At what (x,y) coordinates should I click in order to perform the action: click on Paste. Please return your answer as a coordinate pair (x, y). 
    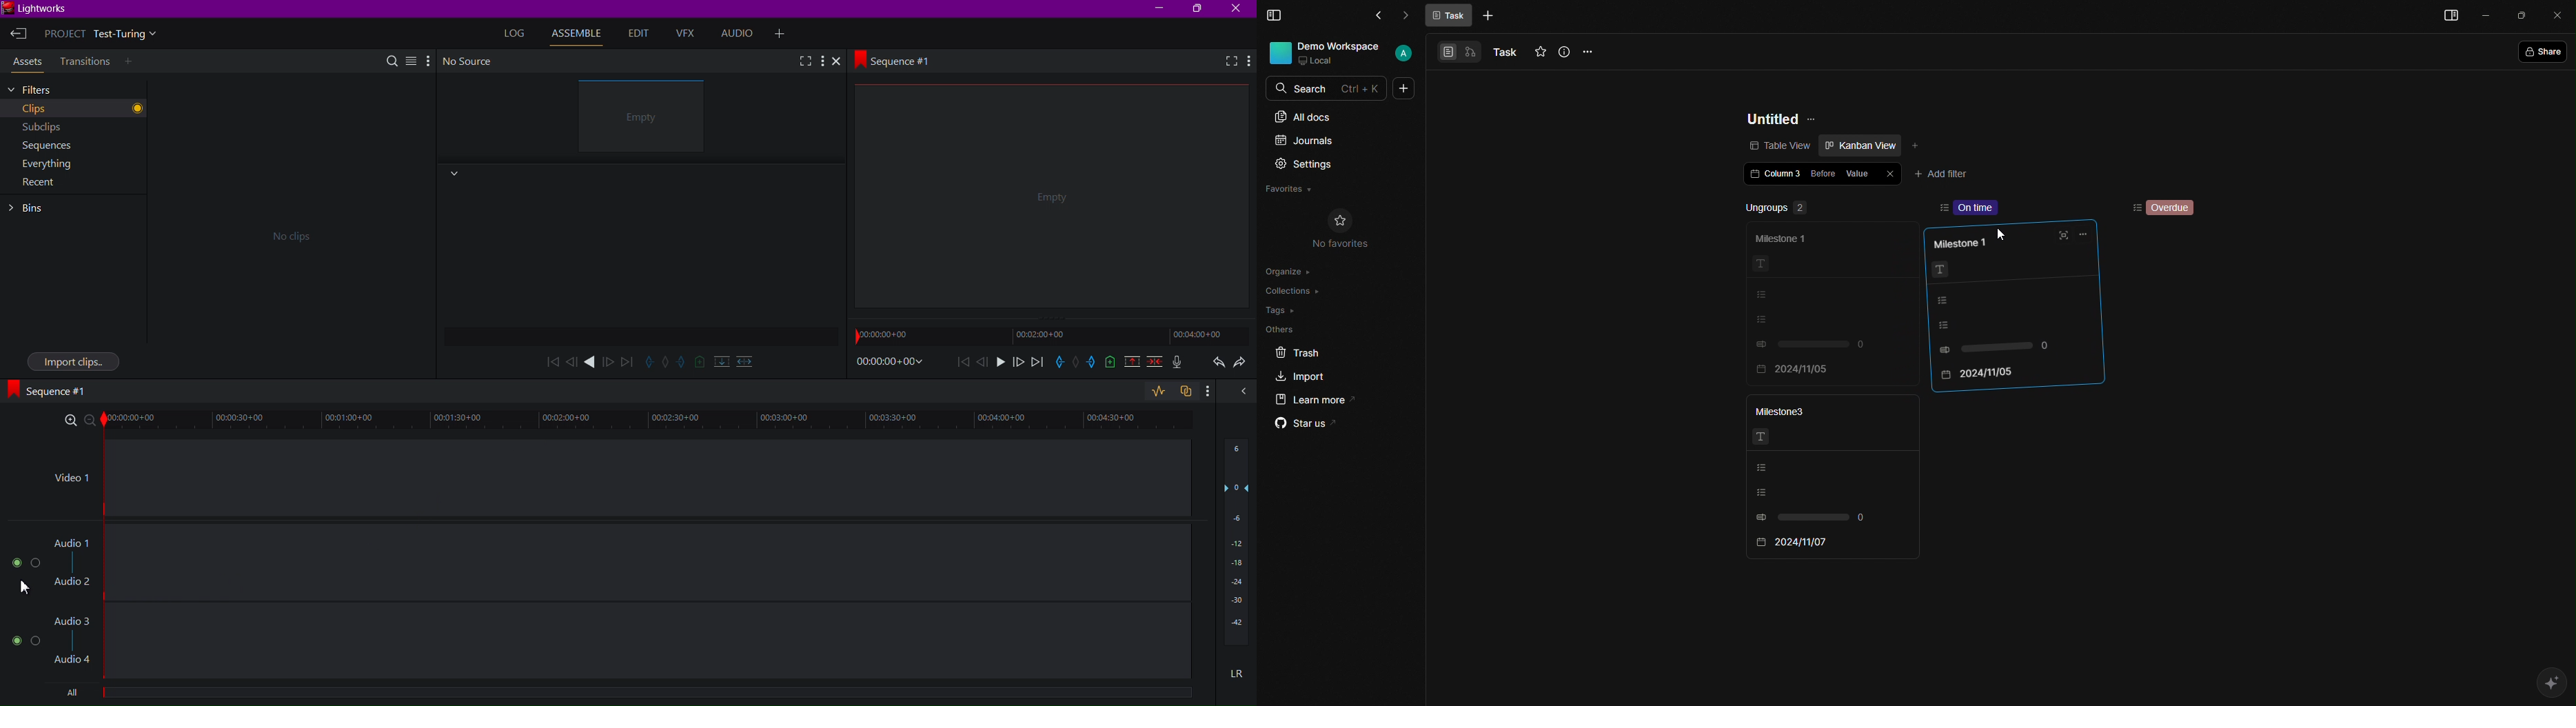
    Looking at the image, I should click on (1188, 392).